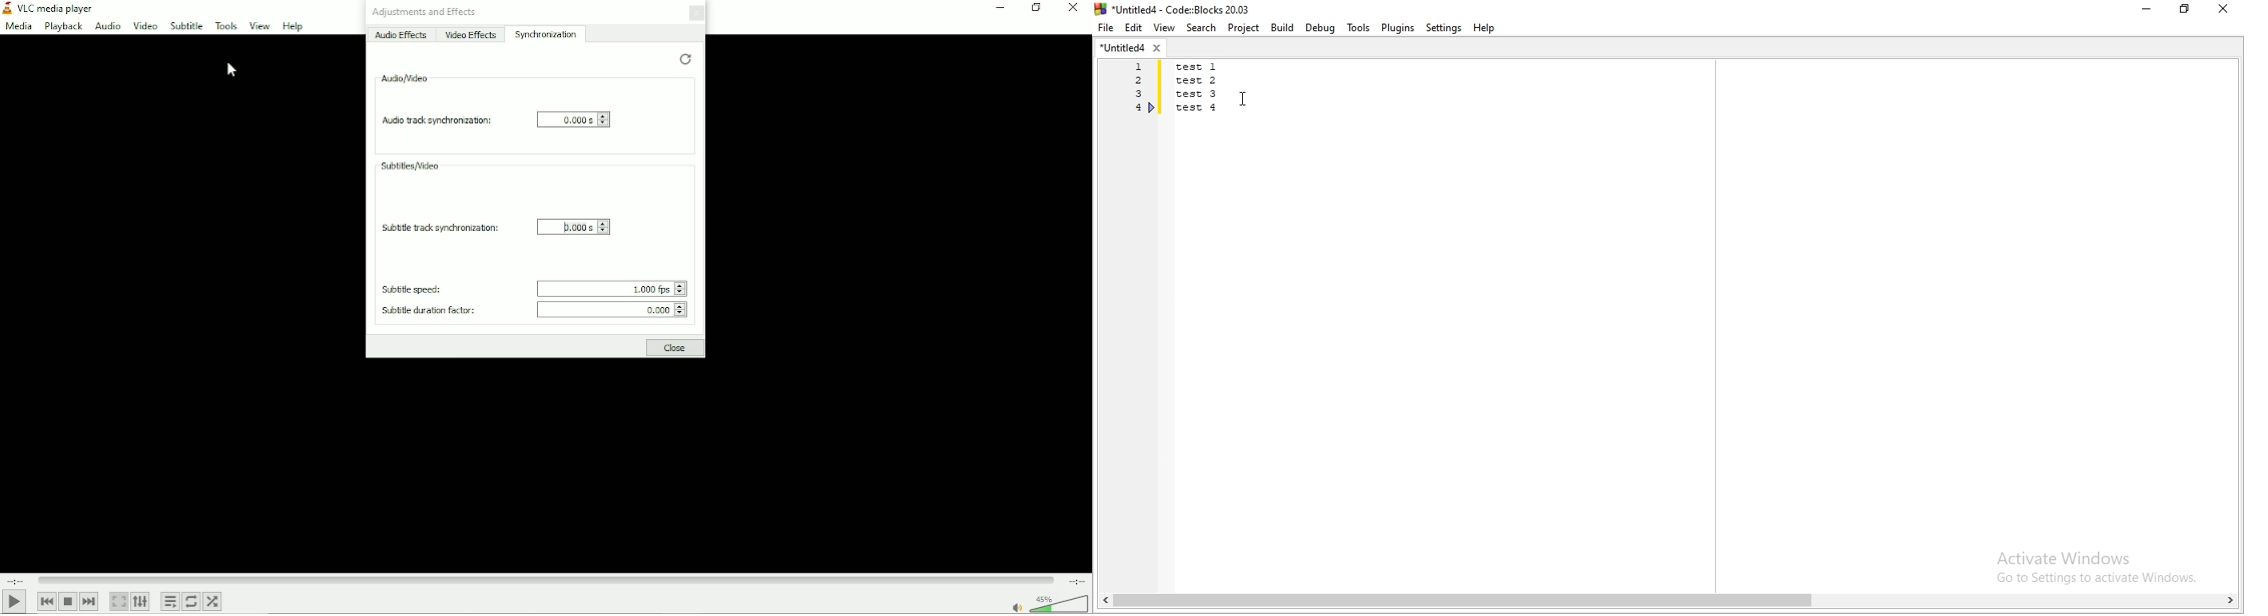 This screenshot has width=2268, height=616. What do you see at coordinates (1488, 29) in the screenshot?
I see `Help` at bounding box center [1488, 29].